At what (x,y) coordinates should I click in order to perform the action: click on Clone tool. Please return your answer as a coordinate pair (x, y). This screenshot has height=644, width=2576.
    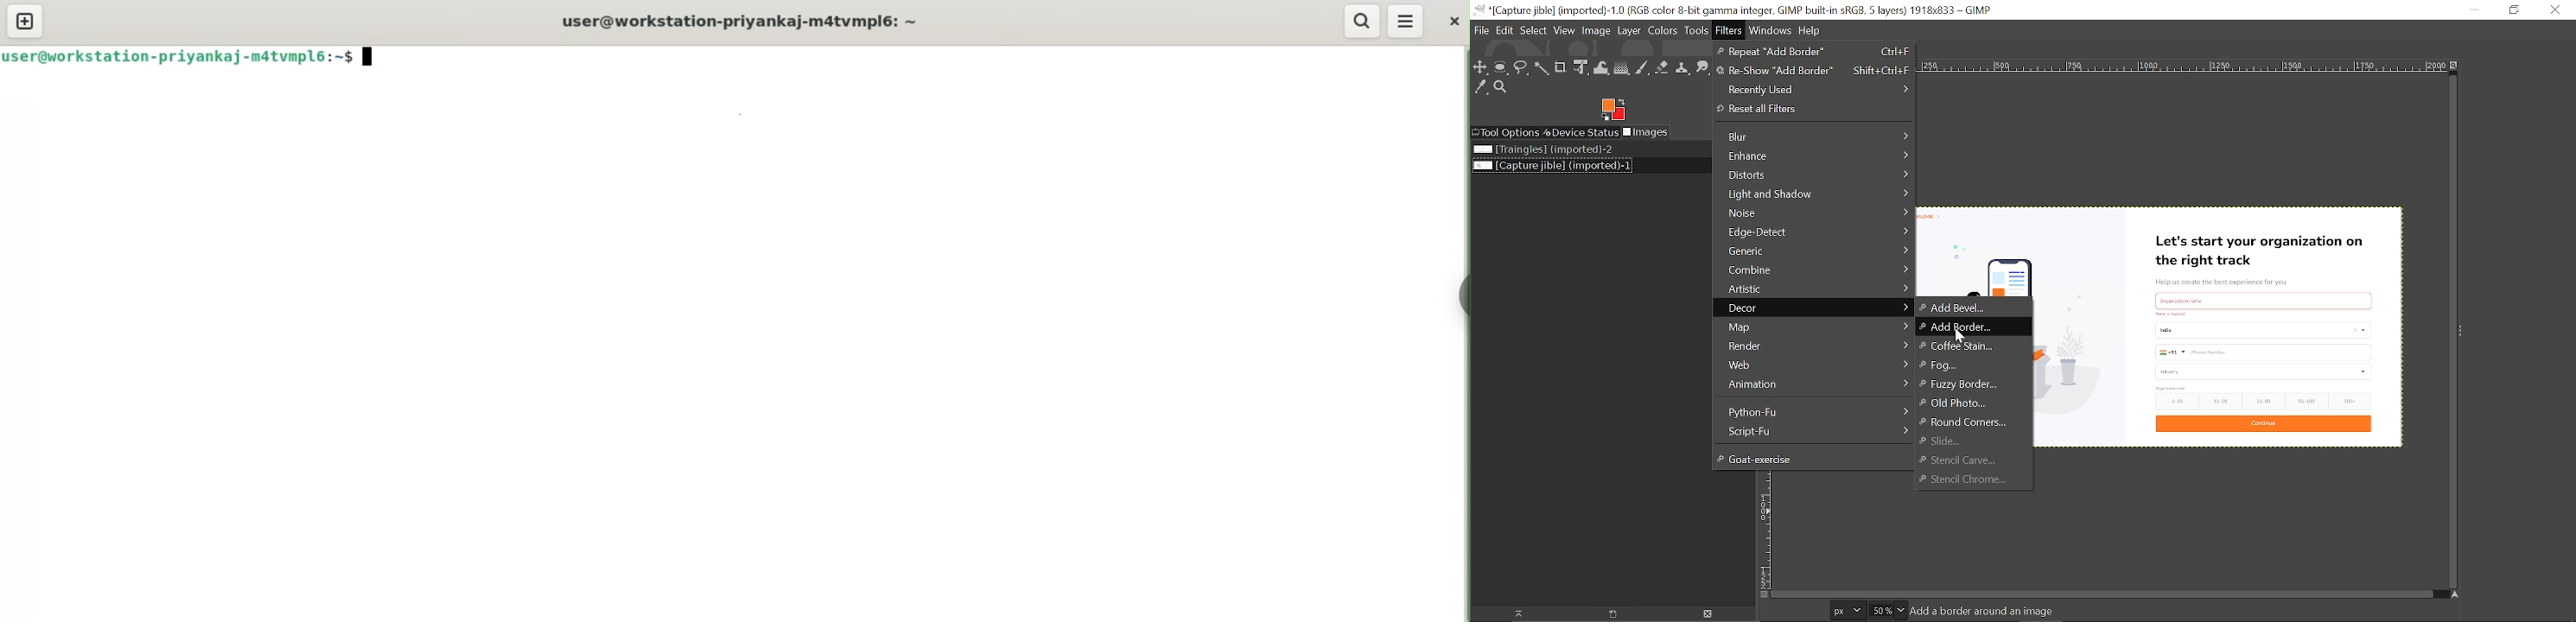
    Looking at the image, I should click on (1684, 68).